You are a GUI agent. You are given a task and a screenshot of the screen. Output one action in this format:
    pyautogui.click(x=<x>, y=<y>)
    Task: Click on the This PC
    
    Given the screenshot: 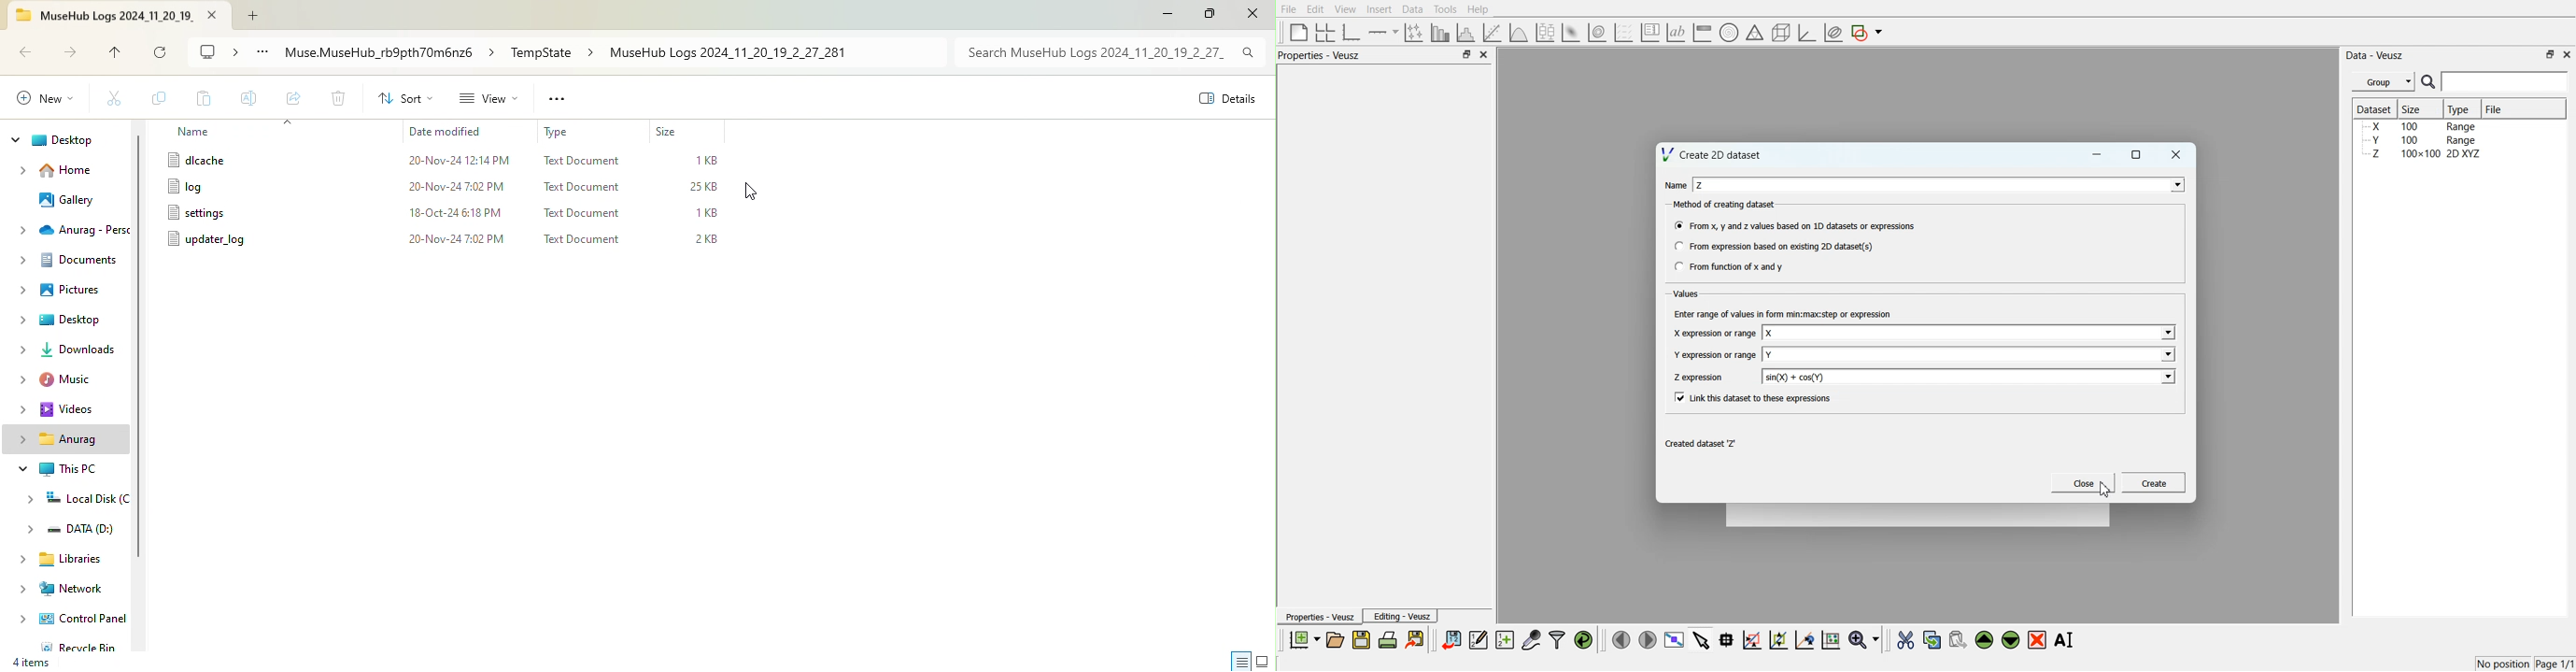 What is the action you would take?
    pyautogui.click(x=60, y=471)
    